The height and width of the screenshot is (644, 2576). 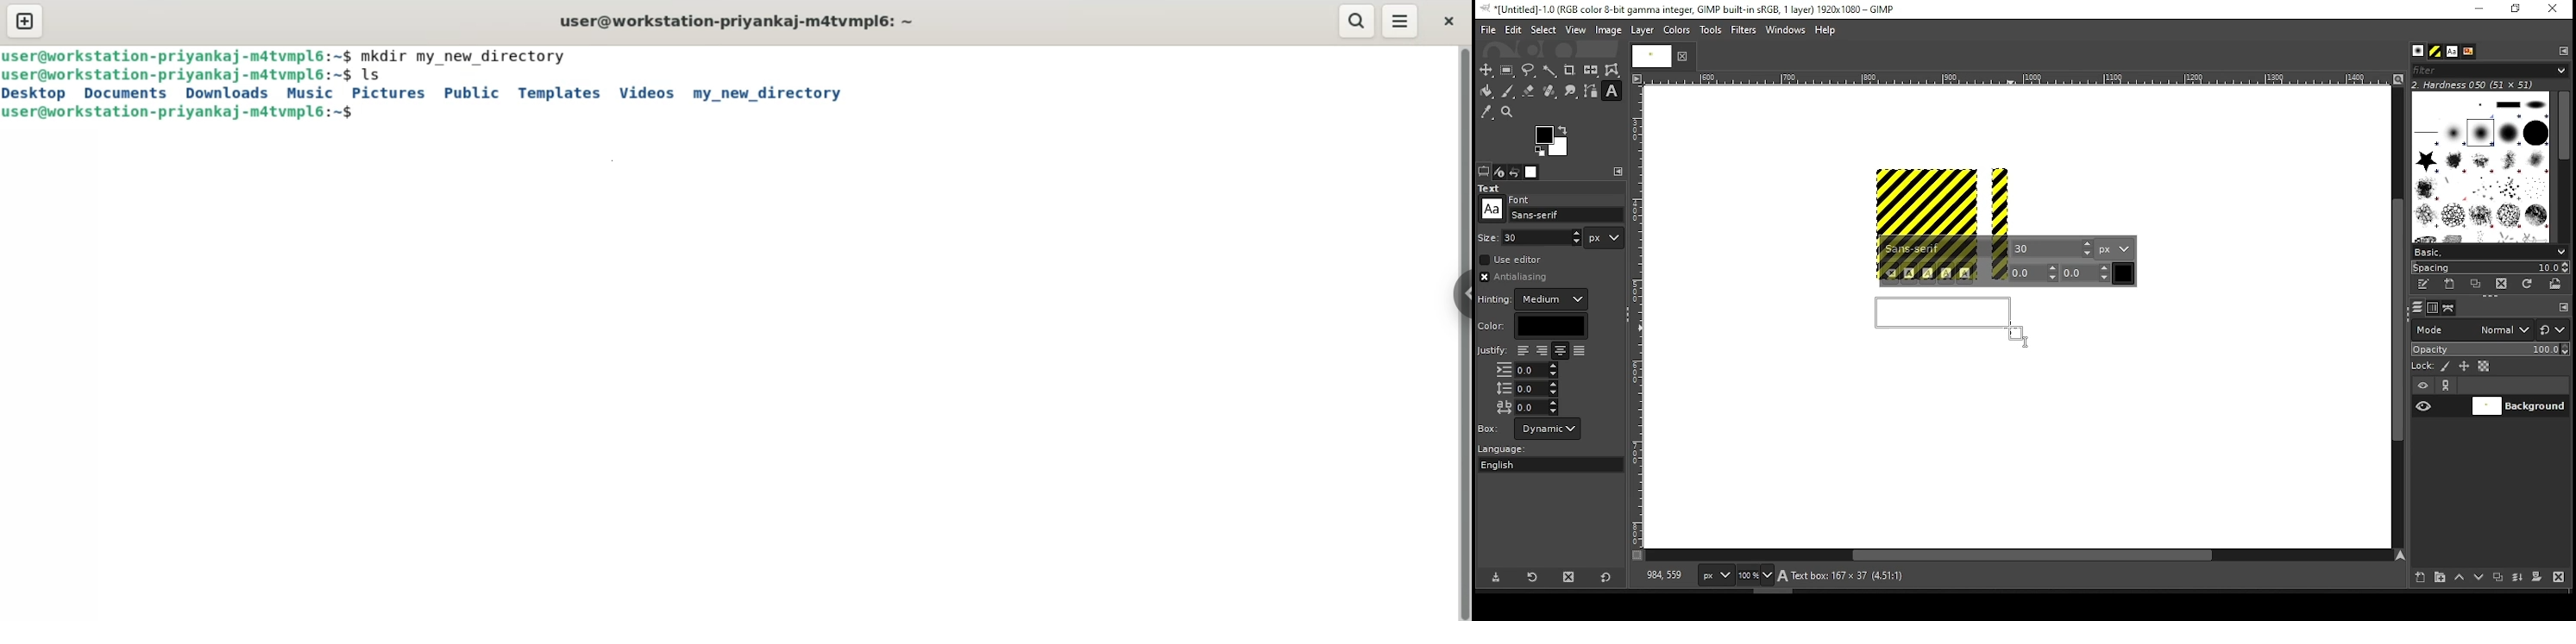 I want to click on eraser tool, so click(x=1528, y=91).